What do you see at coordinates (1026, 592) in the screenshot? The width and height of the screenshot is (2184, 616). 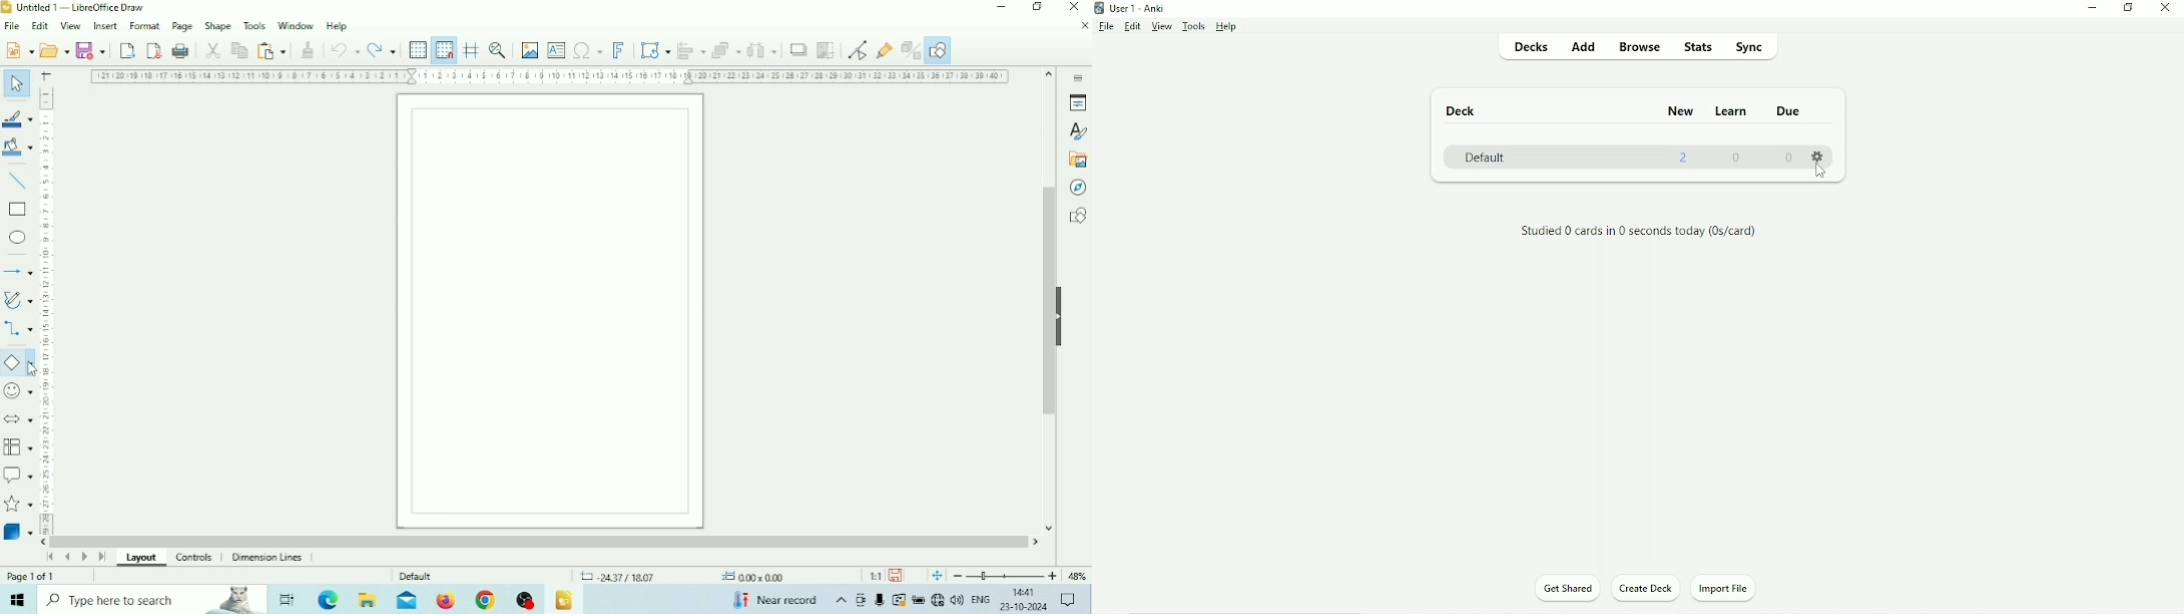 I see `Time` at bounding box center [1026, 592].